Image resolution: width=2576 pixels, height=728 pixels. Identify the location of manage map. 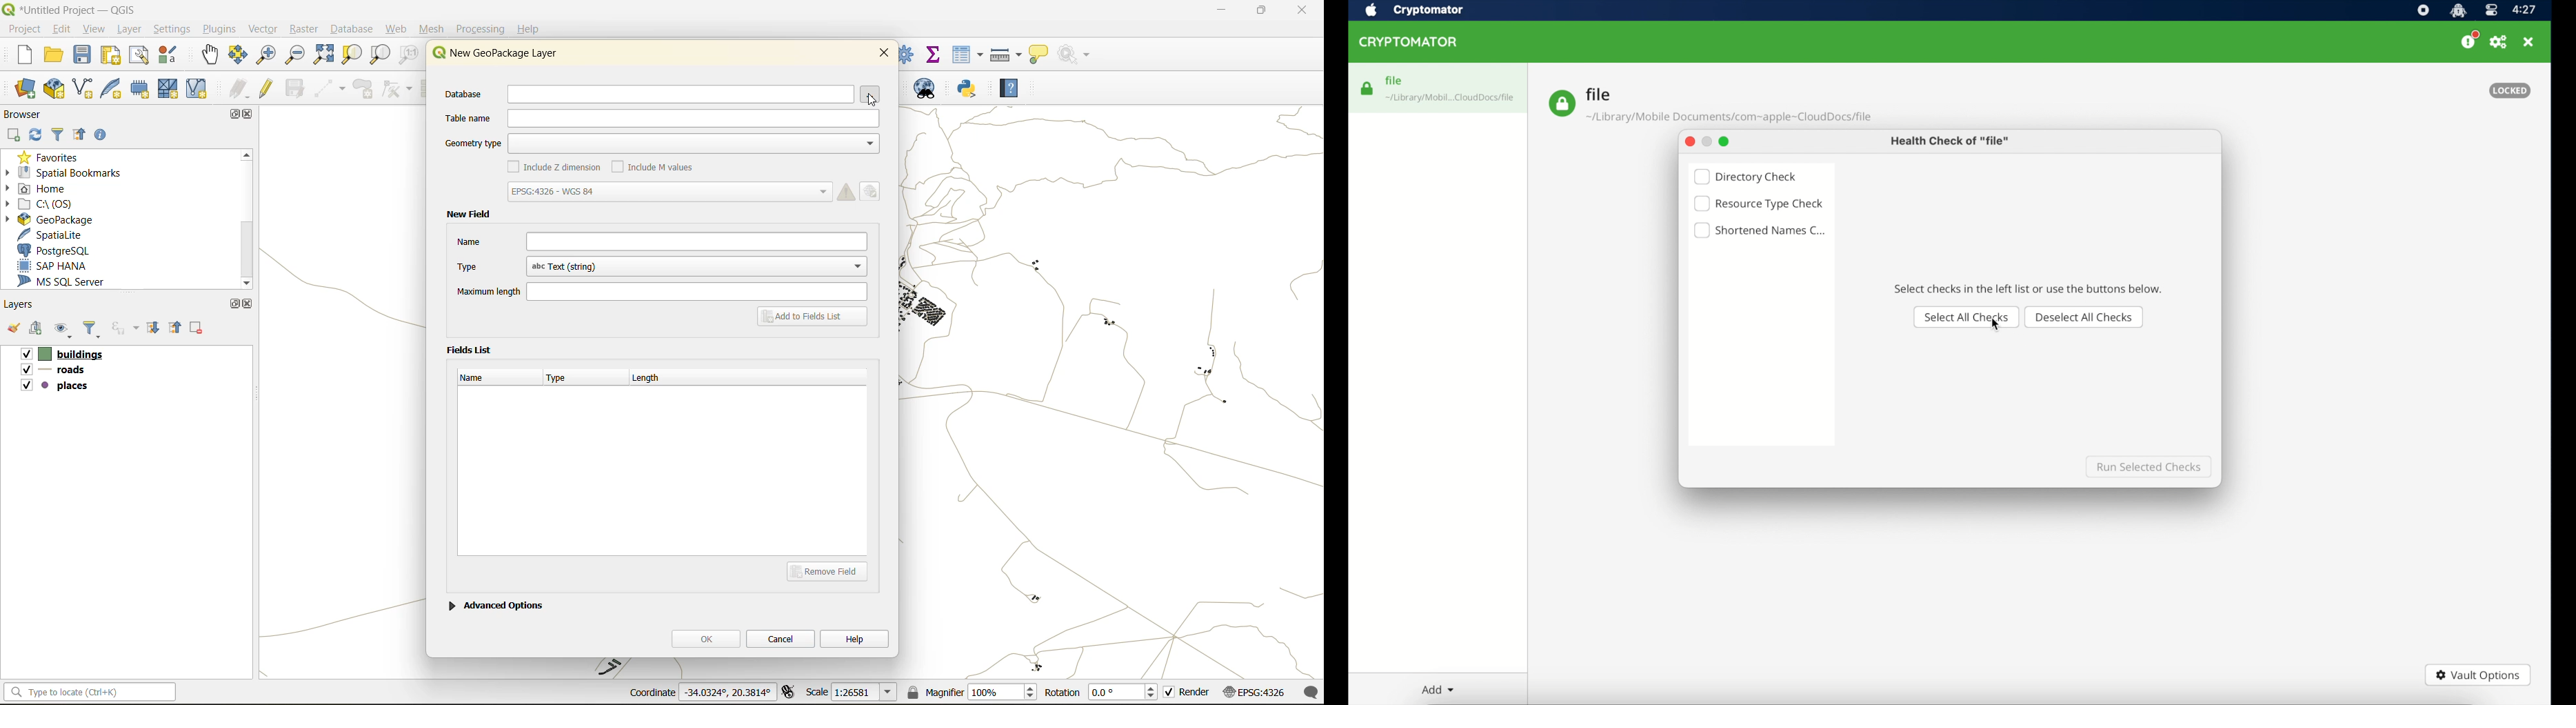
(65, 331).